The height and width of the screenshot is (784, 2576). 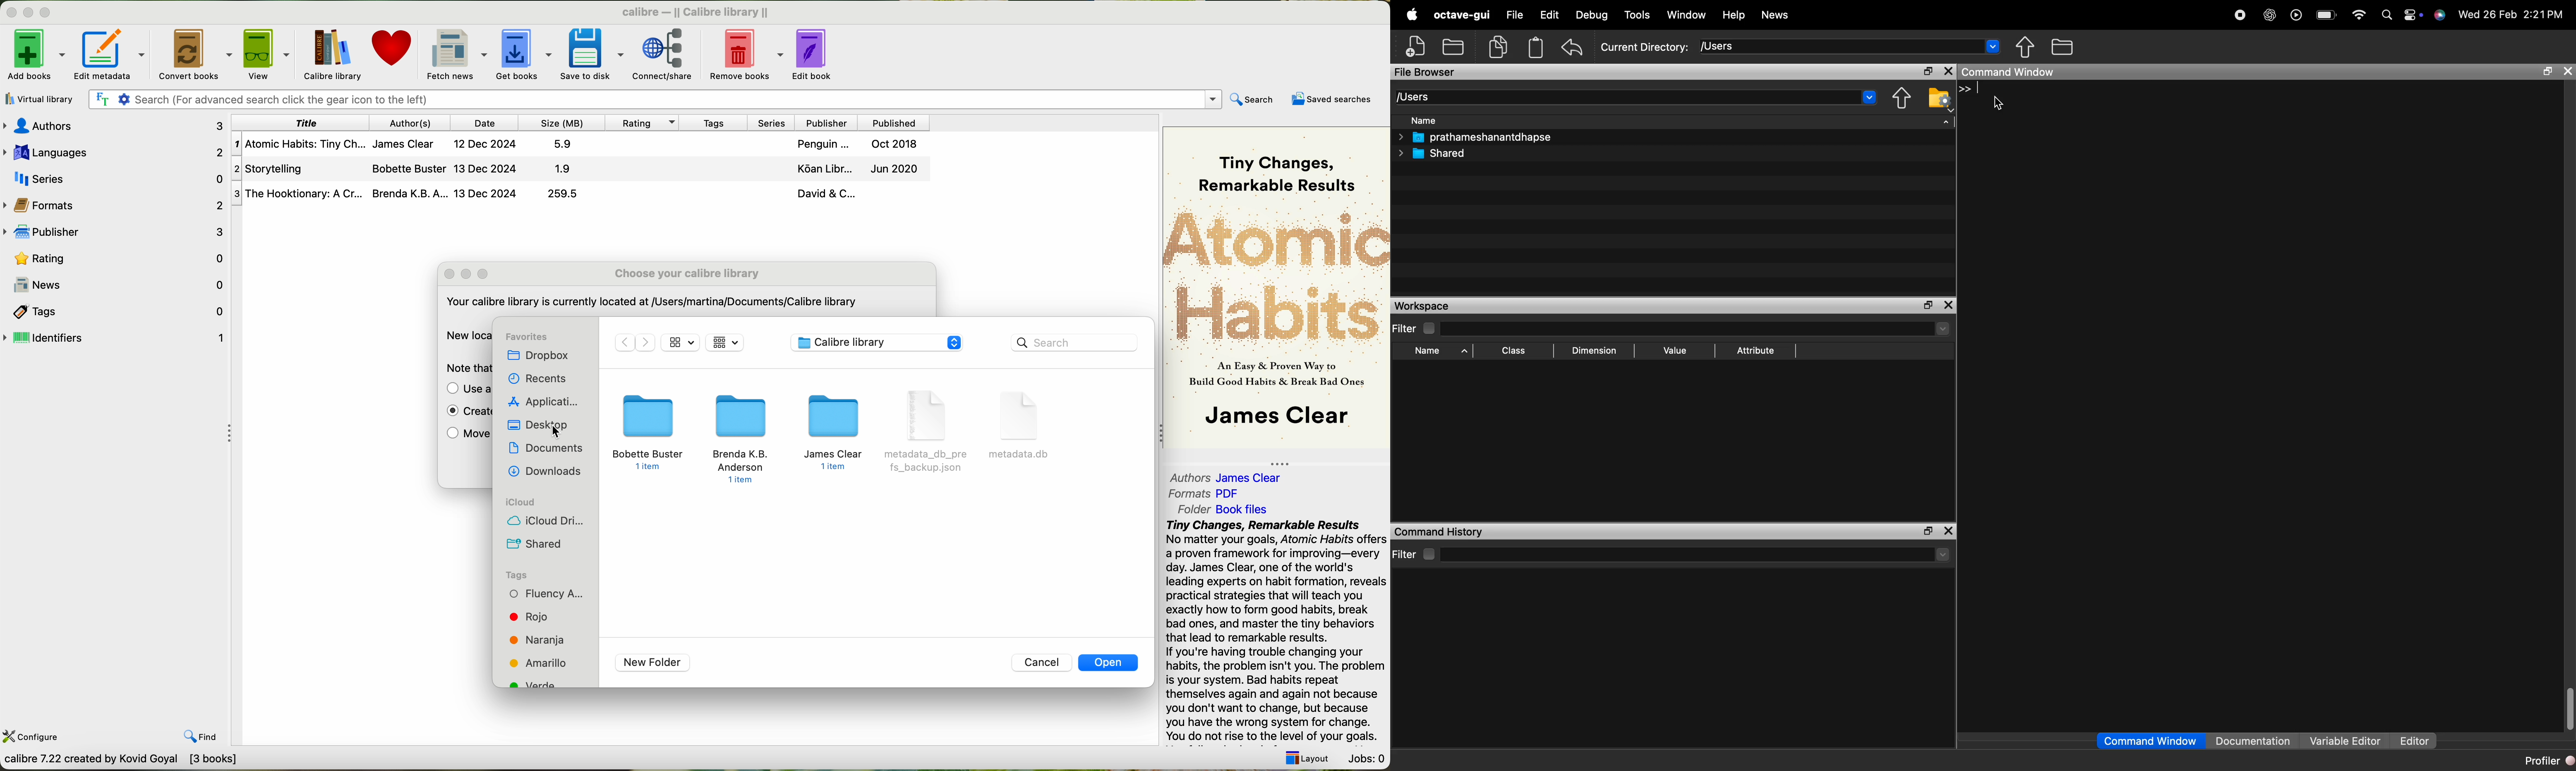 What do you see at coordinates (1901, 99) in the screenshot?
I see `one directory up` at bounding box center [1901, 99].